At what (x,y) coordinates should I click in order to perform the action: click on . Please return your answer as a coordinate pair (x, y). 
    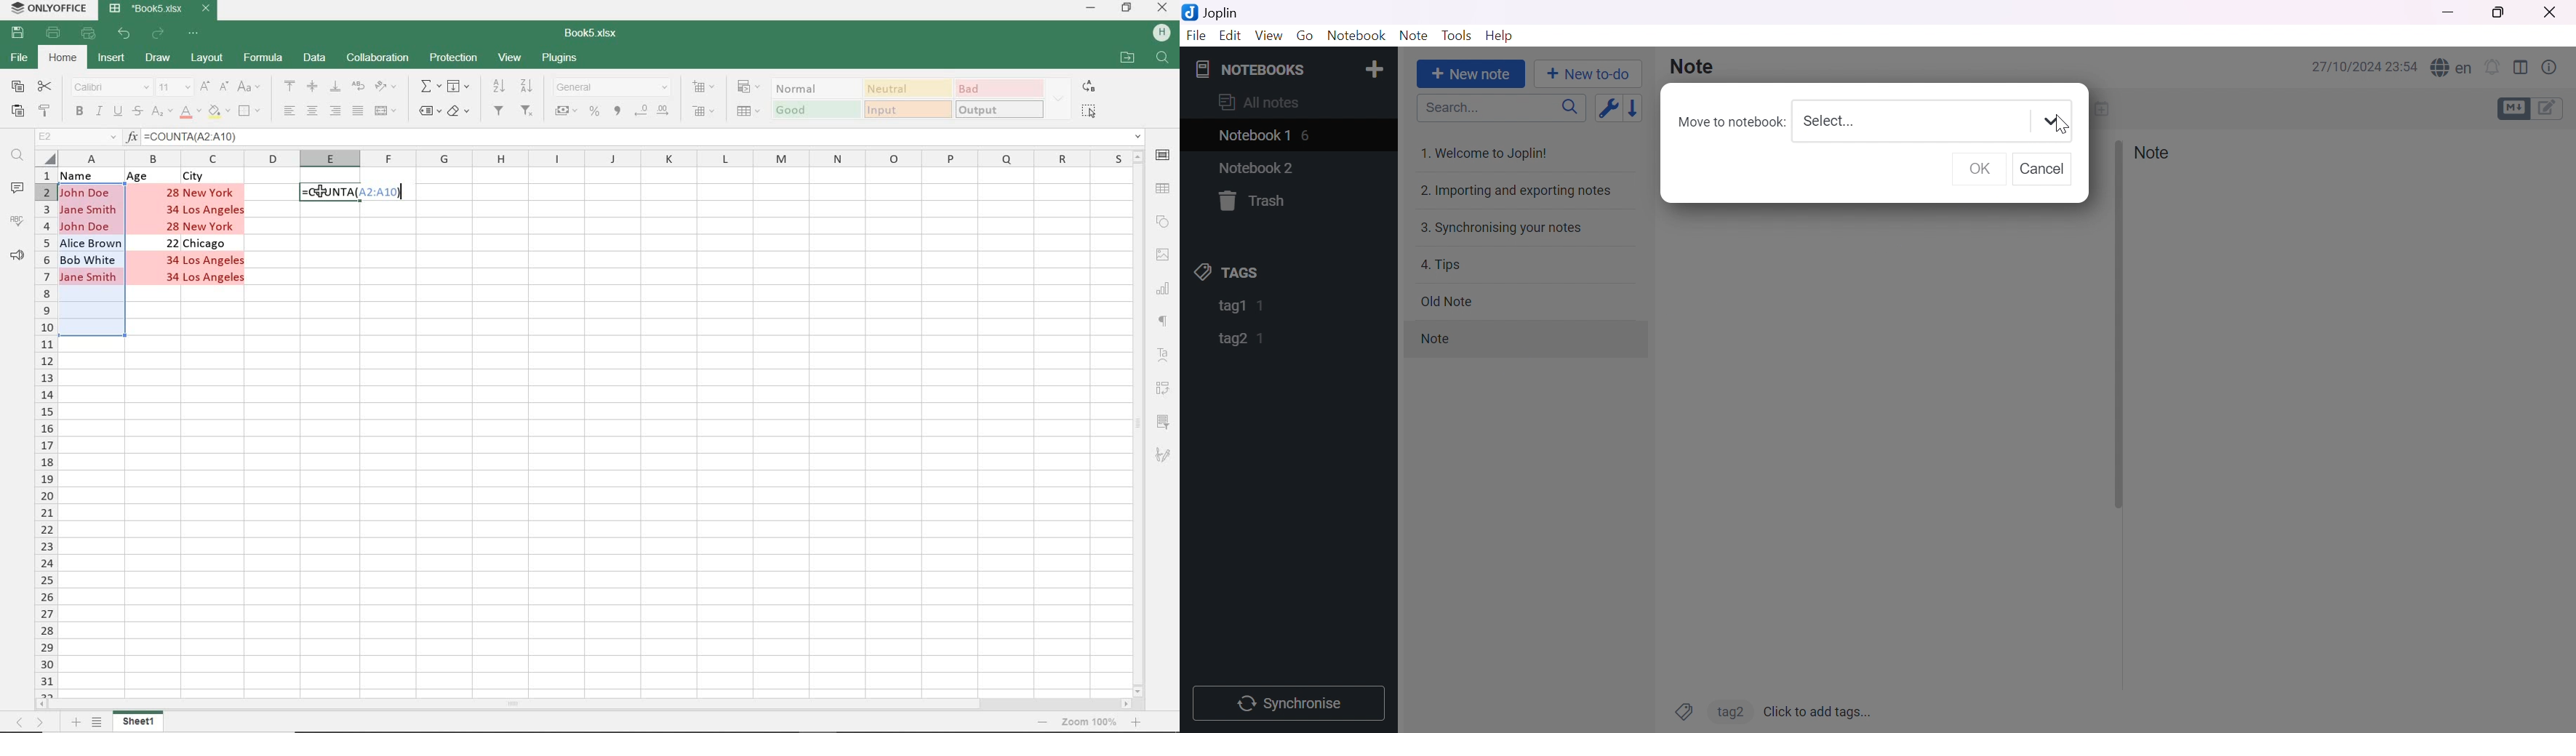
    Looking at the image, I should click on (2117, 324).